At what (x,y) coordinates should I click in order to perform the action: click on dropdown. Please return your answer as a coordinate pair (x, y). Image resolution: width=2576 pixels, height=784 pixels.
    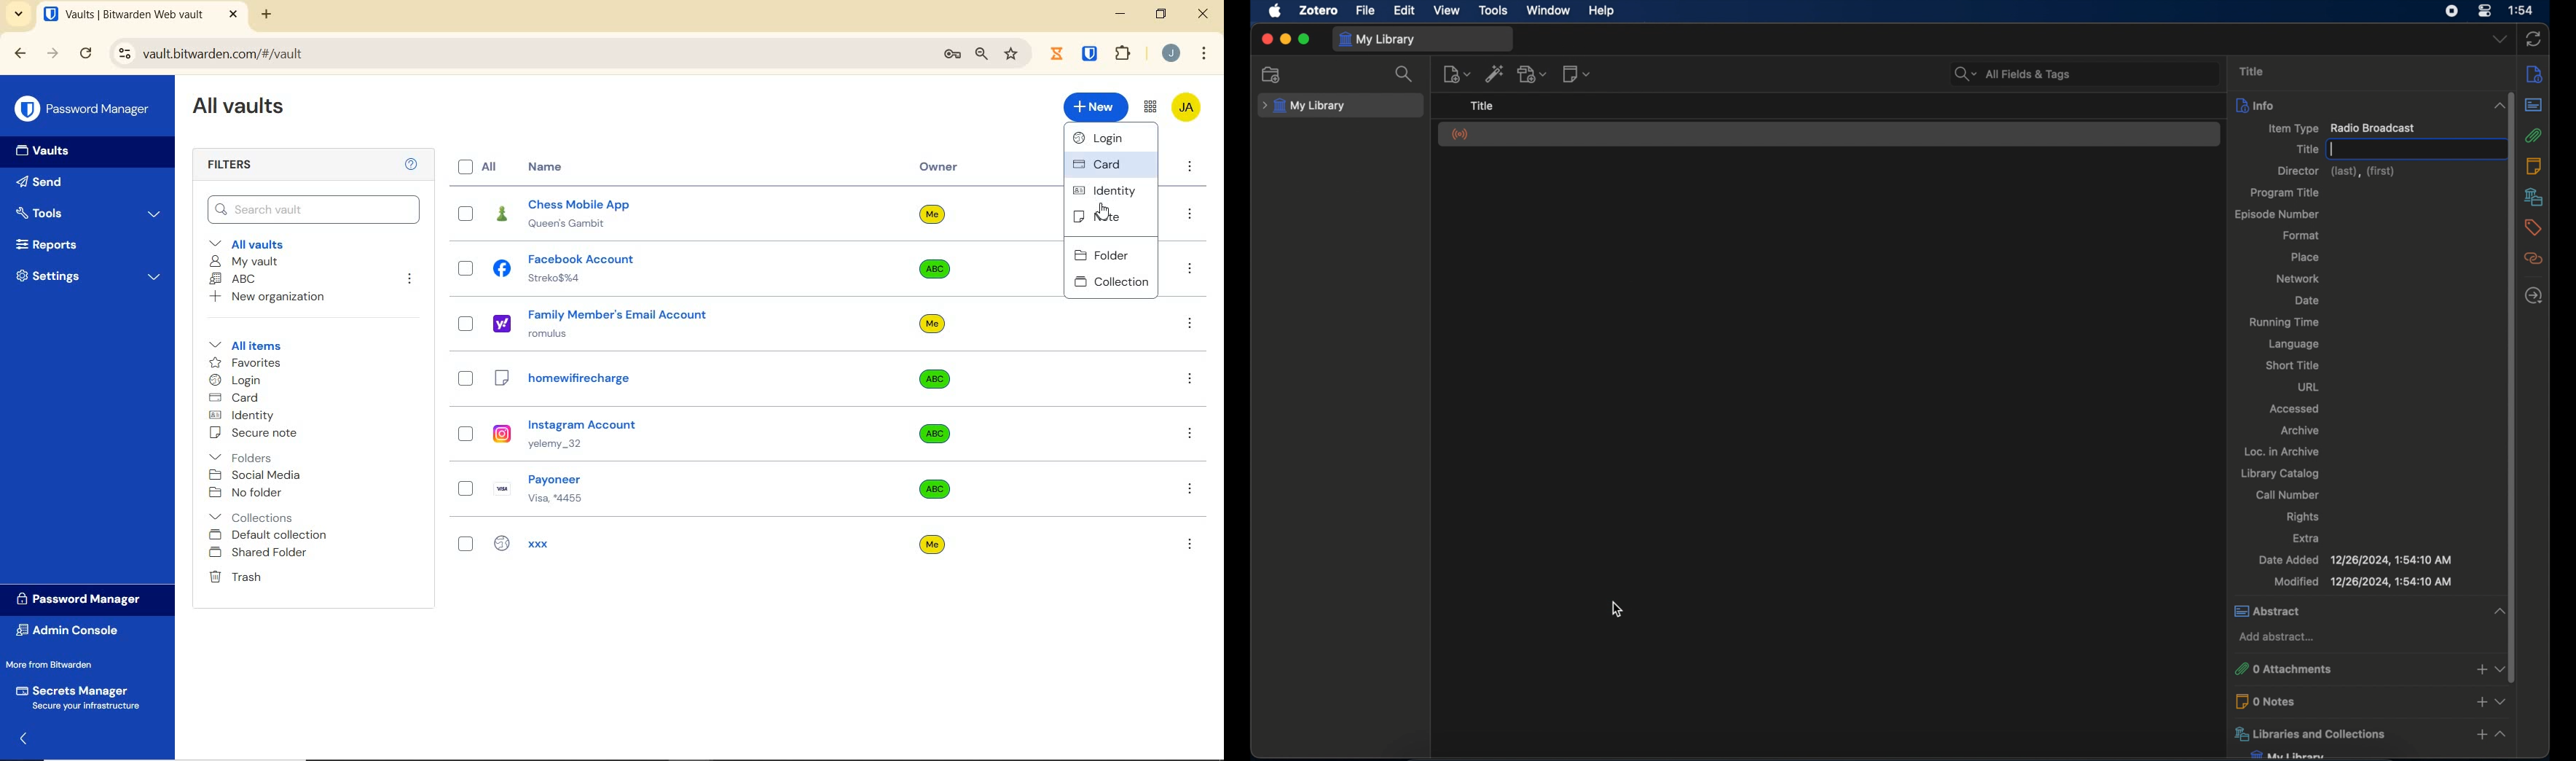
    Looking at the image, I should click on (2499, 39).